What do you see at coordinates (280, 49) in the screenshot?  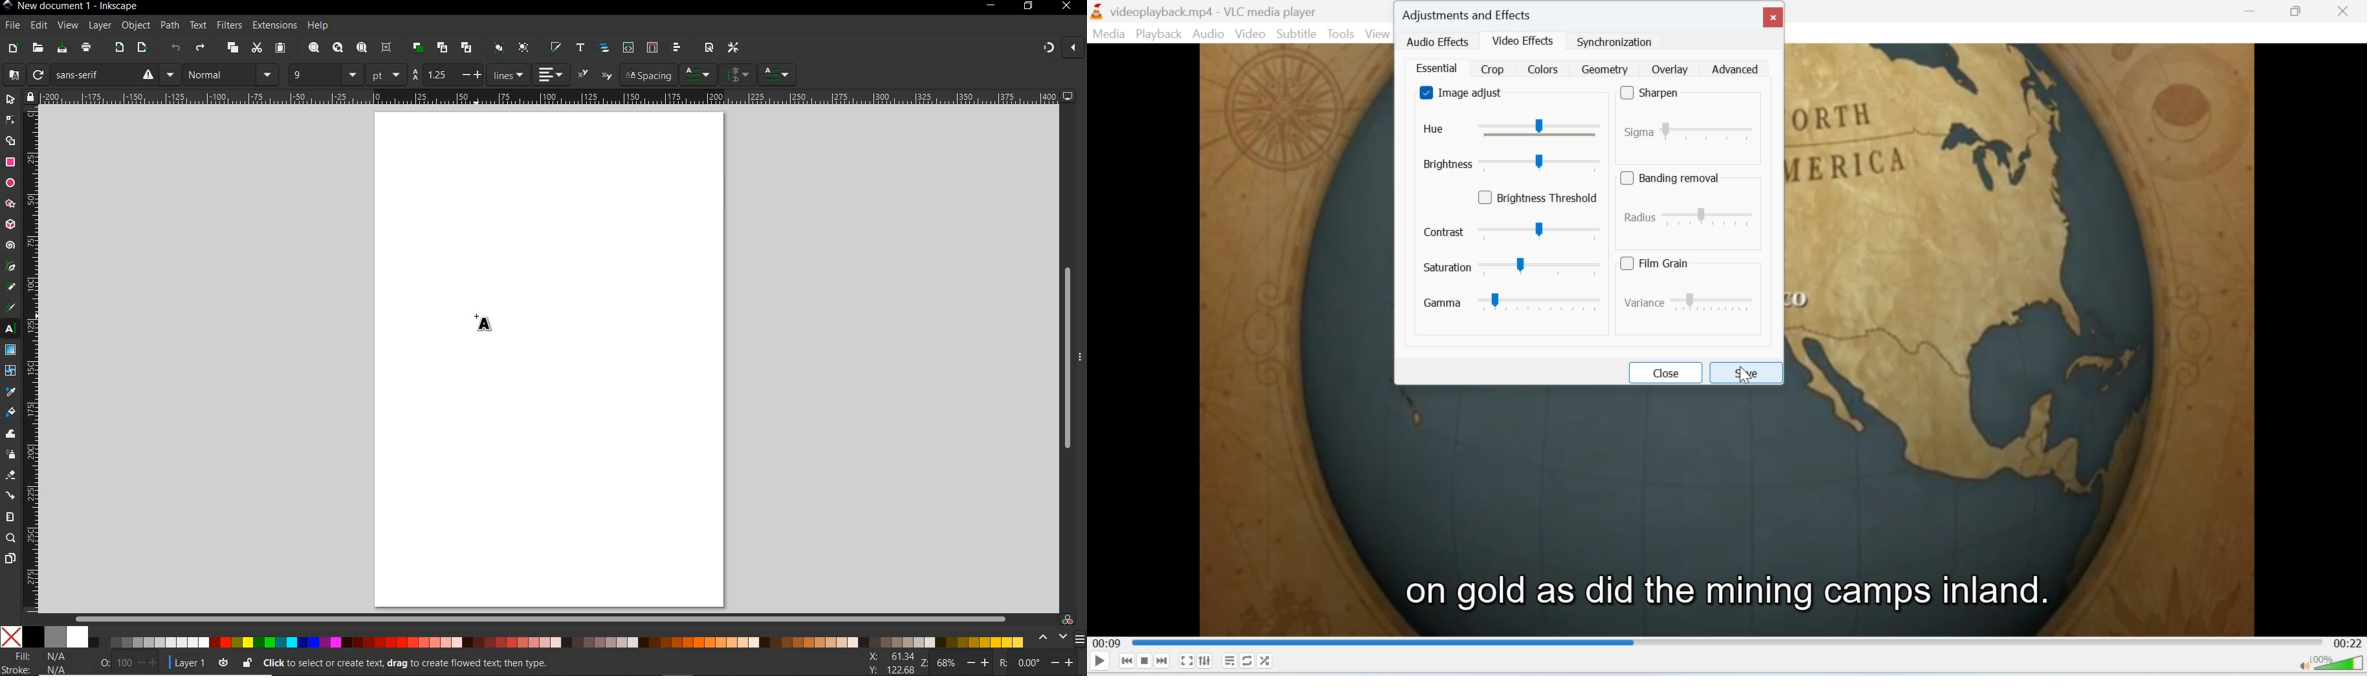 I see `paste` at bounding box center [280, 49].